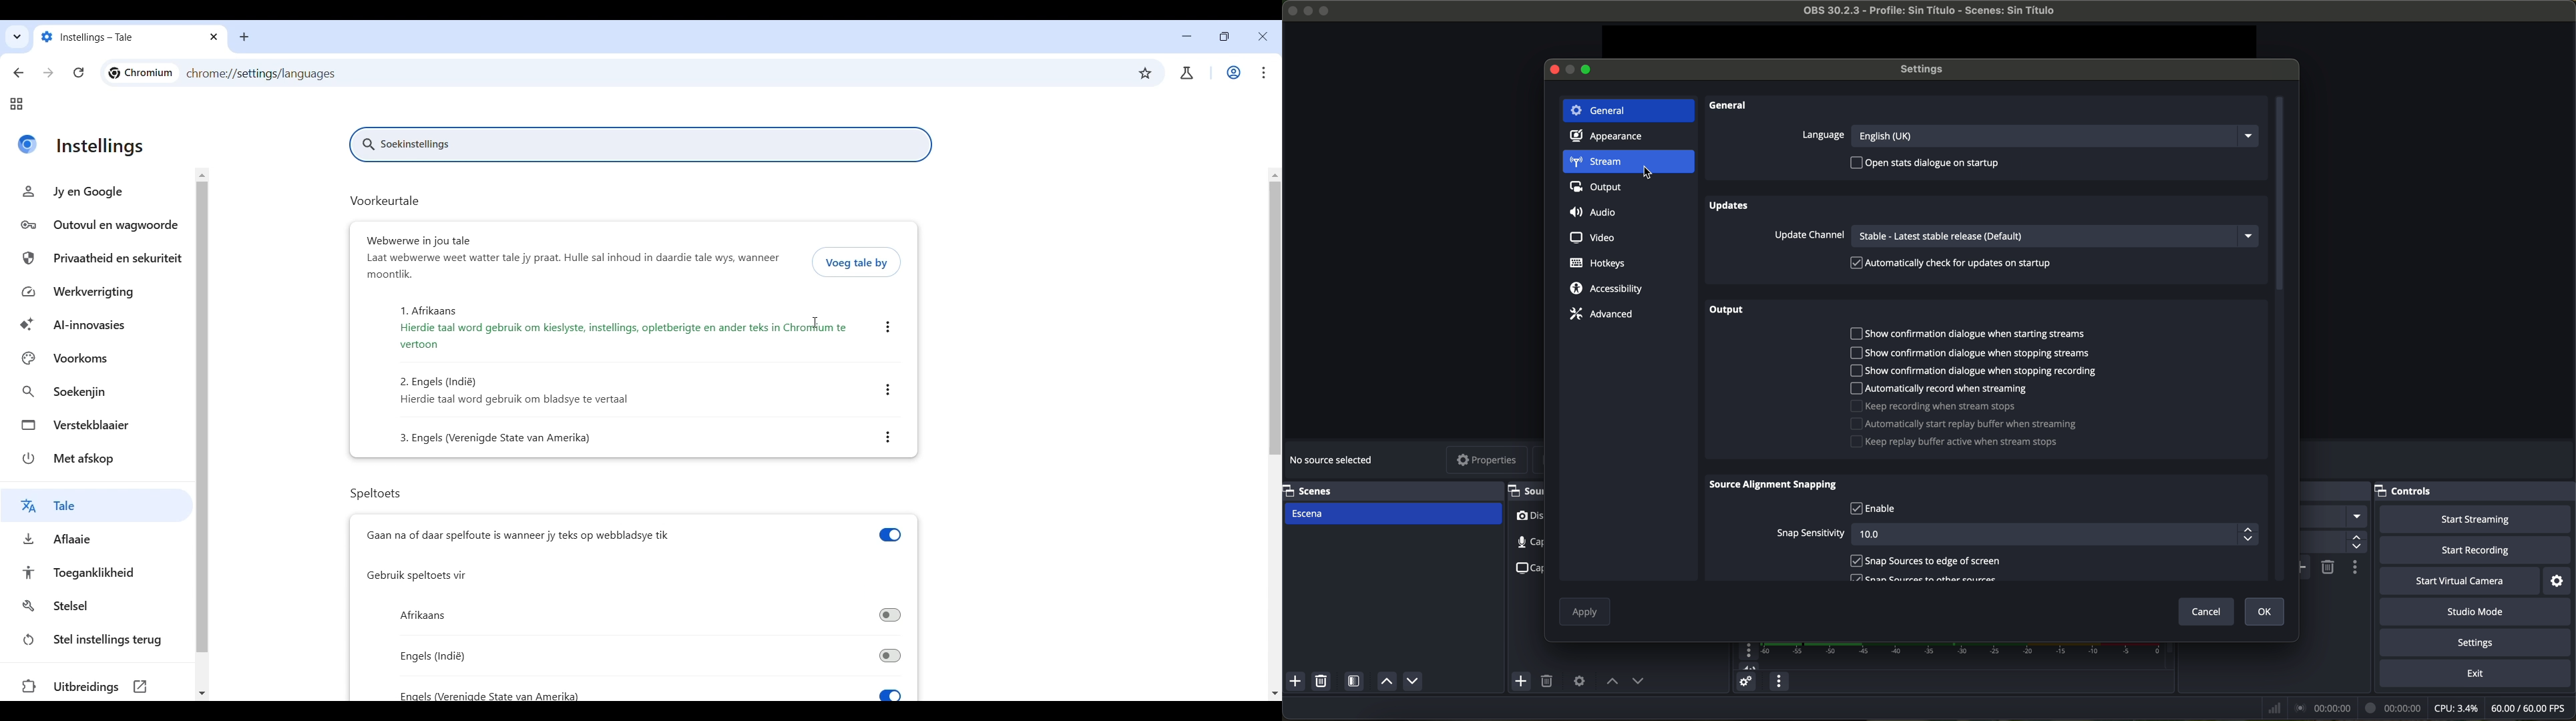 The width and height of the screenshot is (2576, 728). I want to click on Werkverrigting, so click(99, 294).